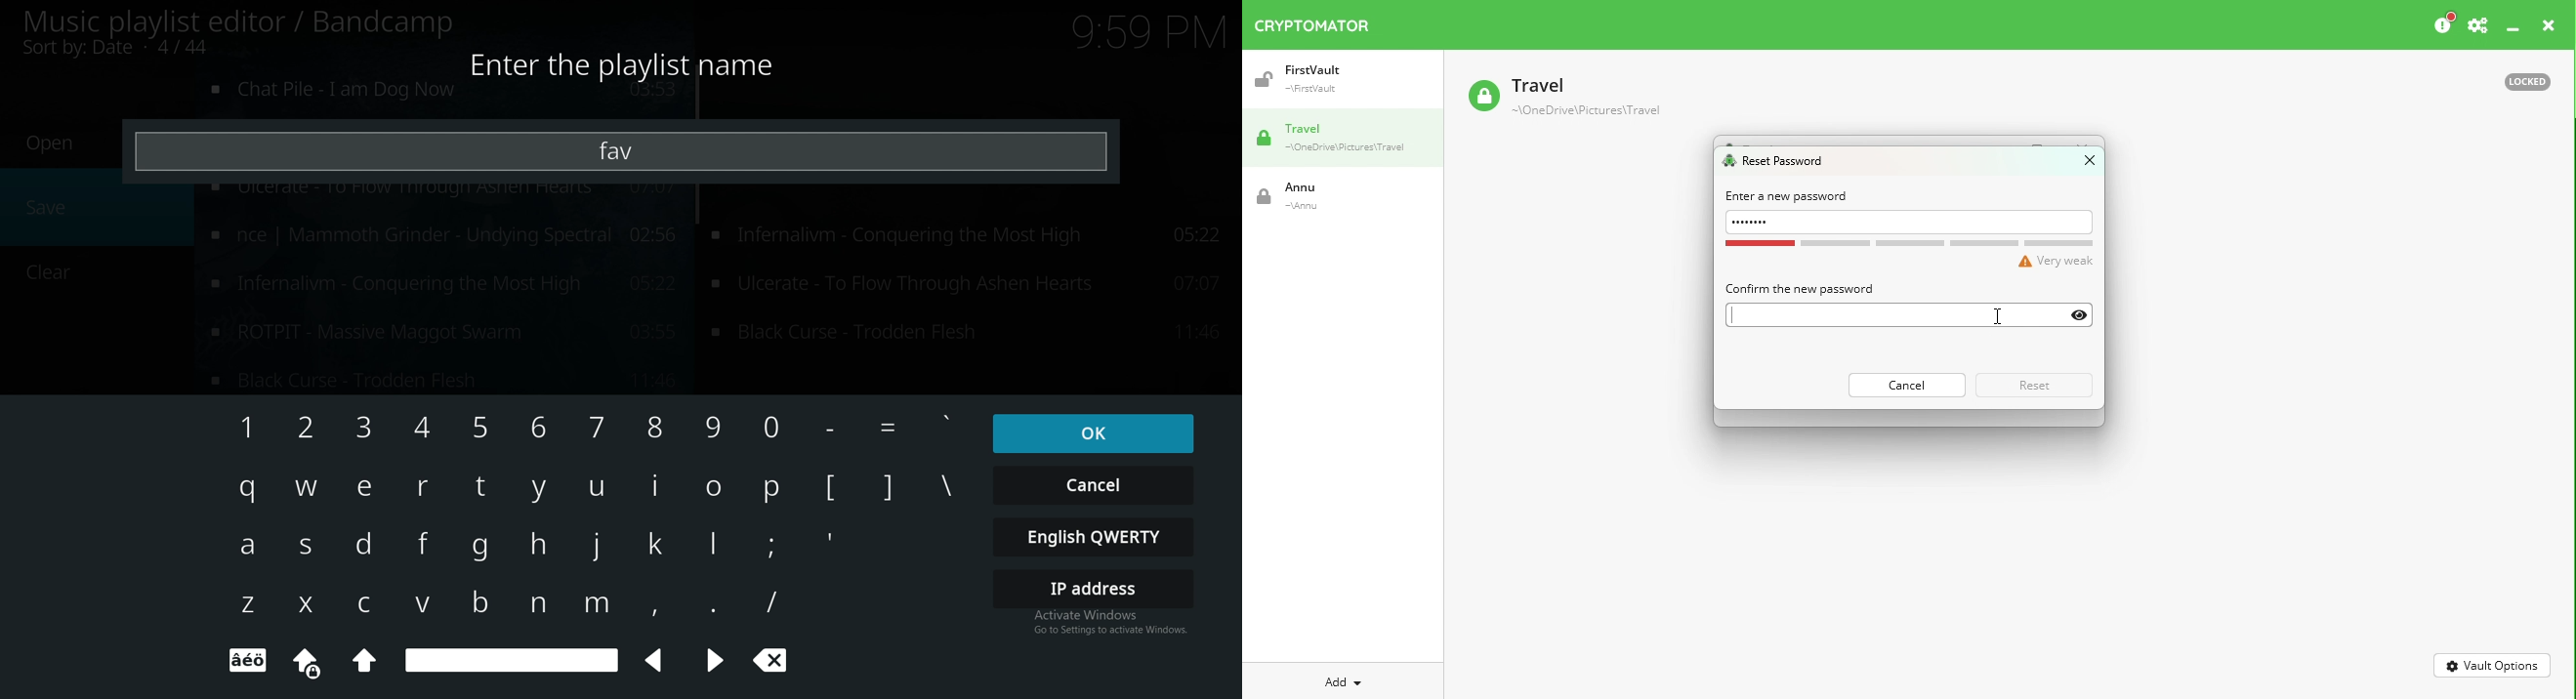  What do you see at coordinates (948, 427) in the screenshot?
I see `keyboard input` at bounding box center [948, 427].